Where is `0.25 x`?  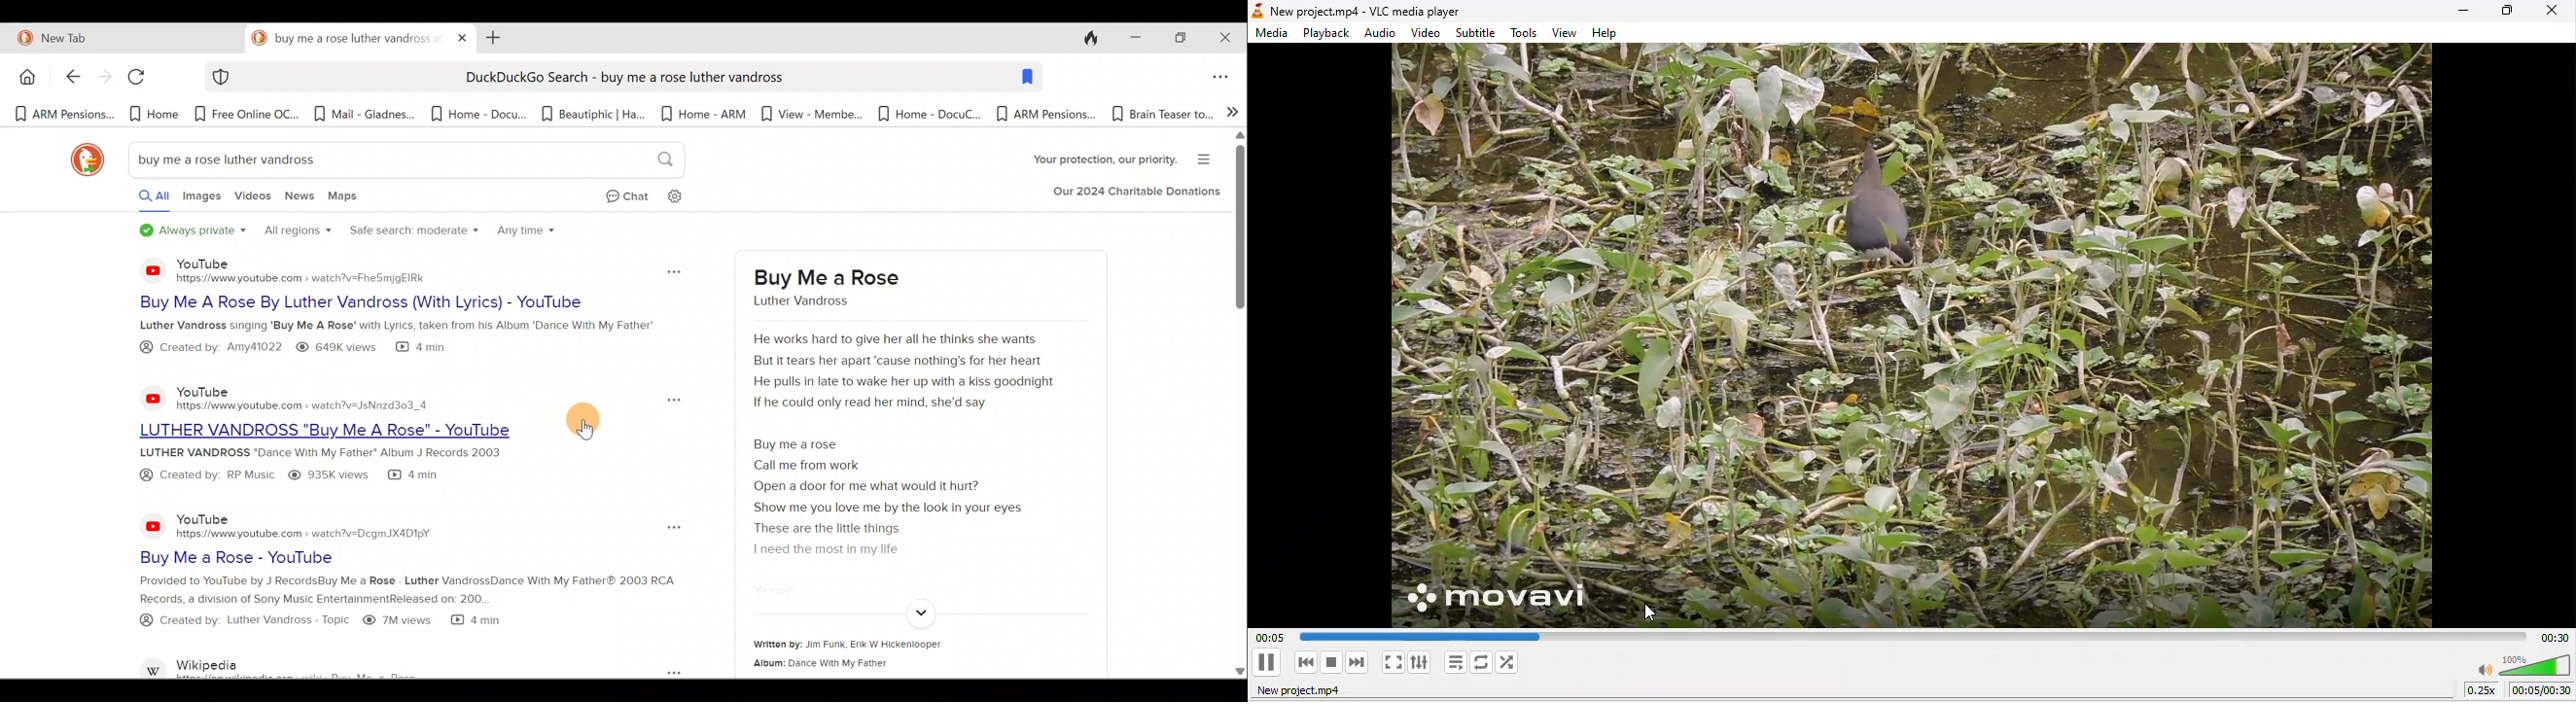
0.25 x is located at coordinates (2481, 692).